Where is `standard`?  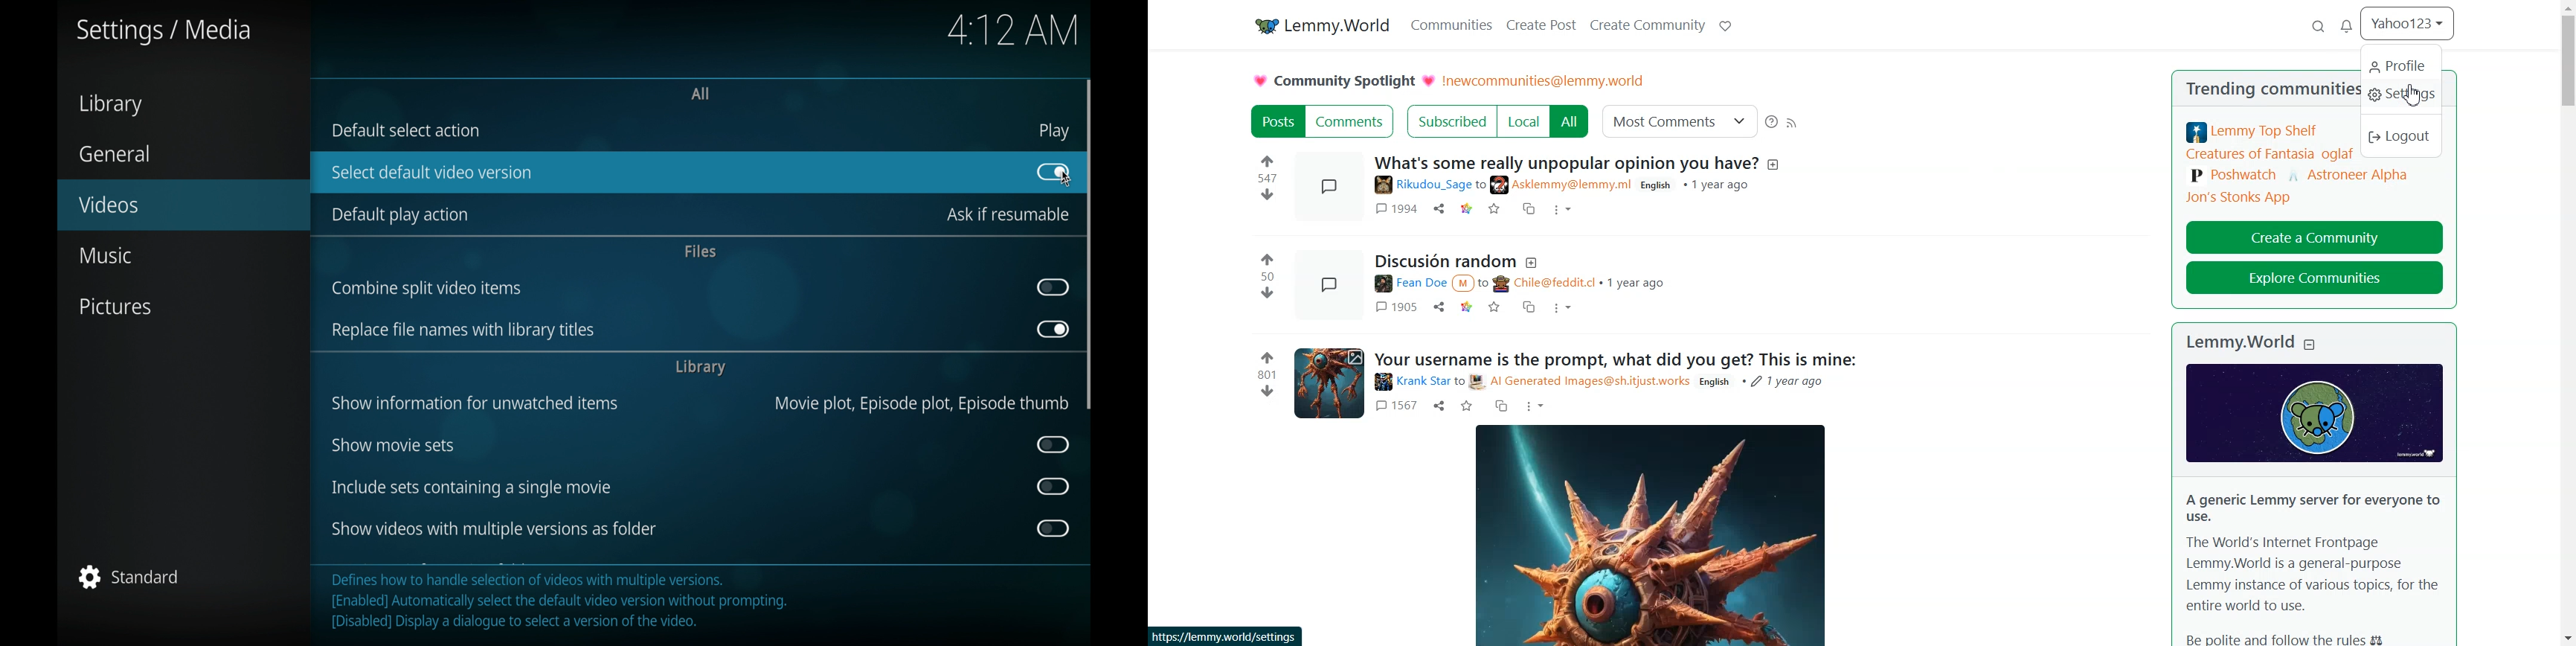
standard is located at coordinates (126, 577).